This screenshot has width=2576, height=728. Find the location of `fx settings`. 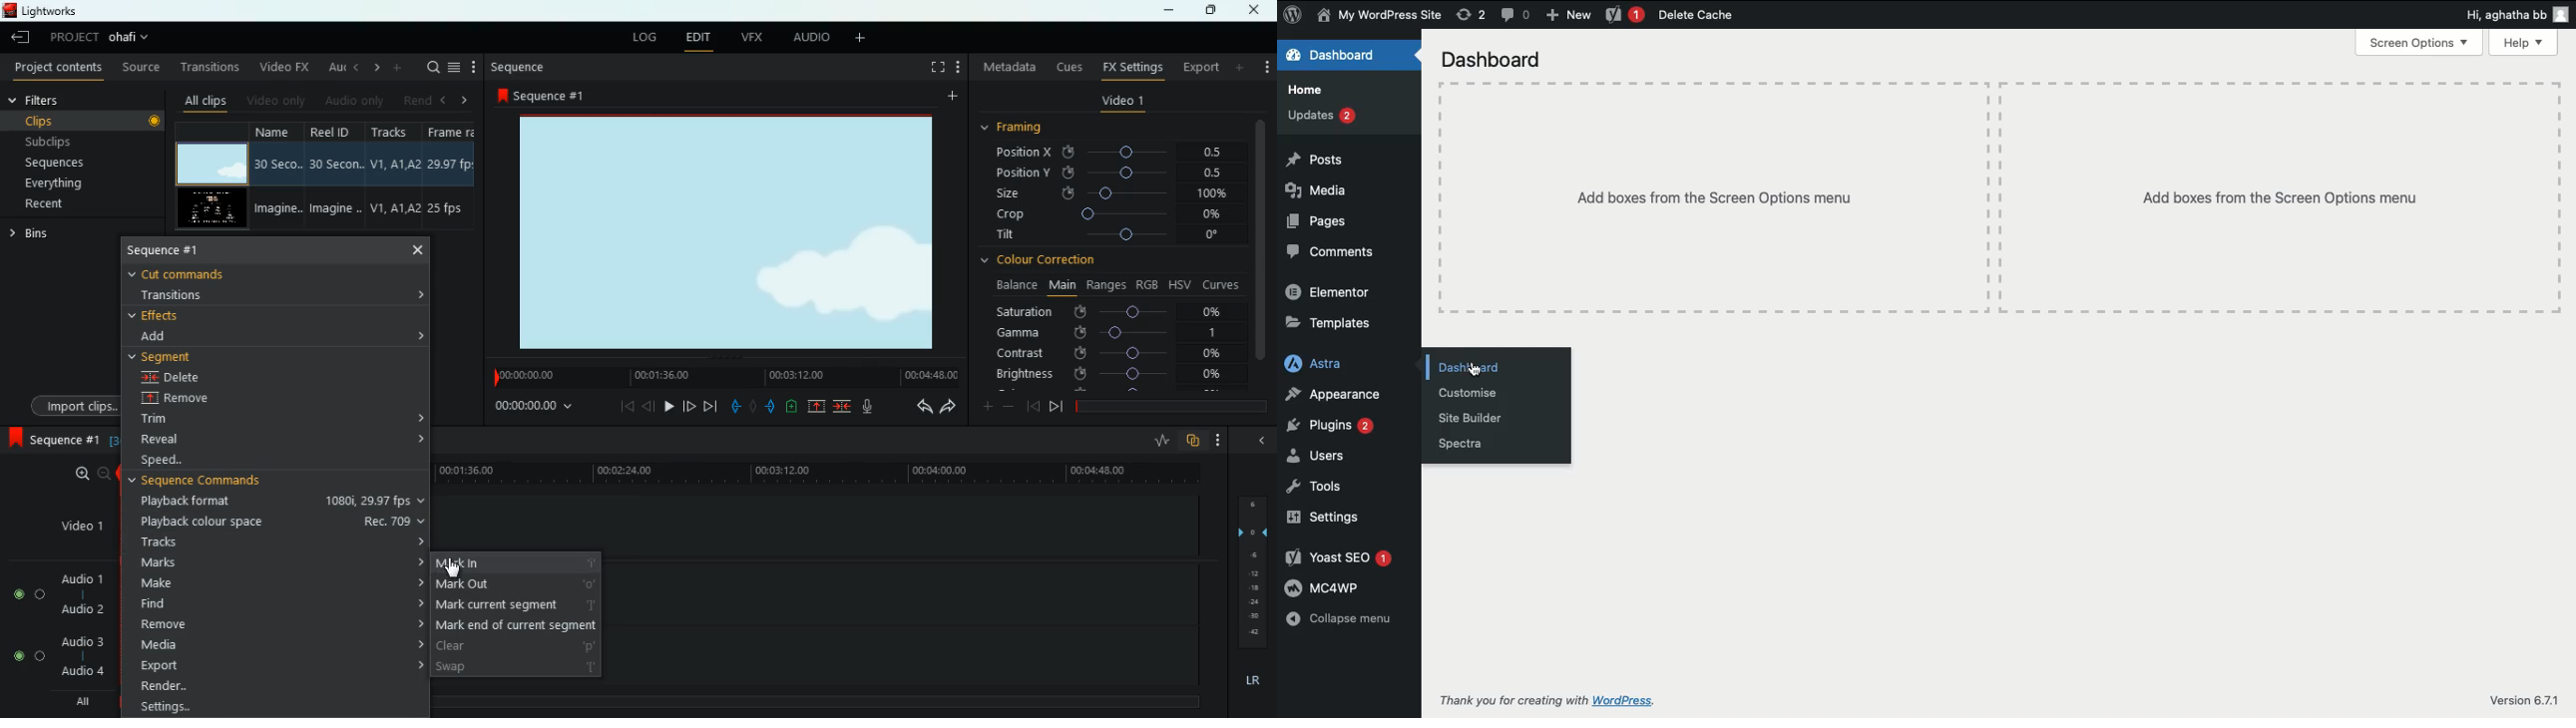

fx settings is located at coordinates (1130, 67).